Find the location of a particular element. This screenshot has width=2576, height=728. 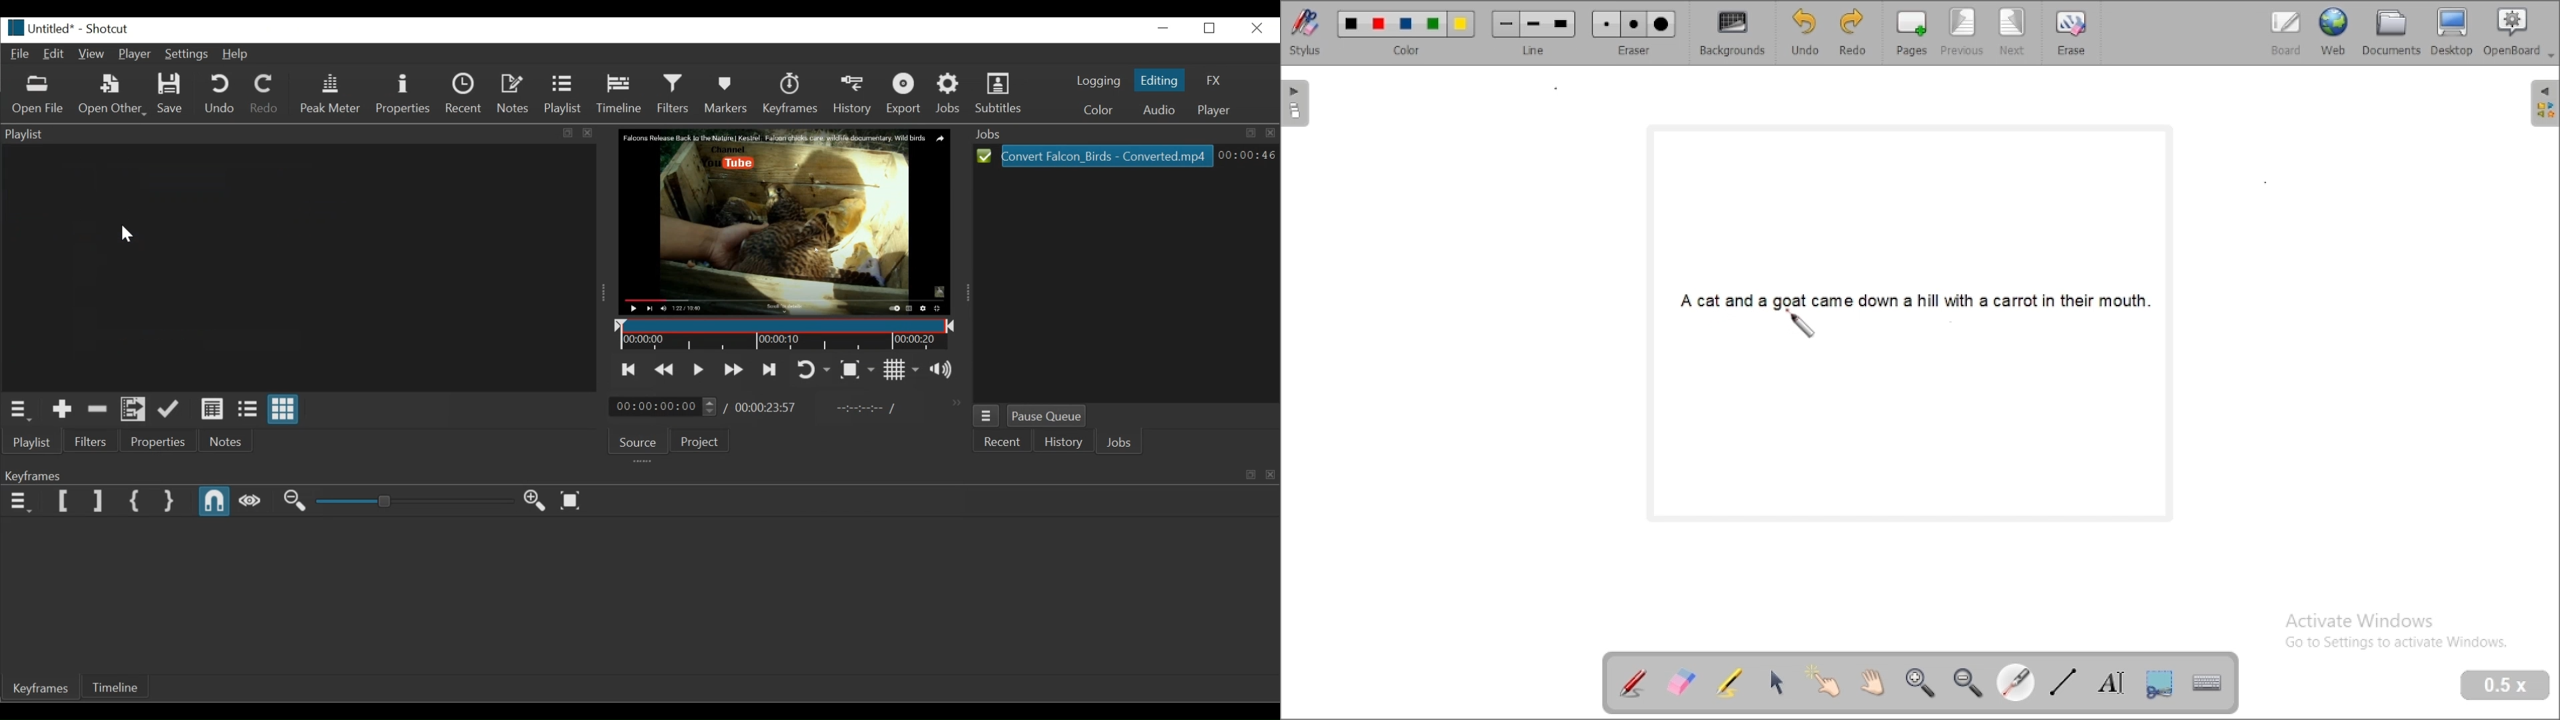

Zoom out is located at coordinates (295, 501).